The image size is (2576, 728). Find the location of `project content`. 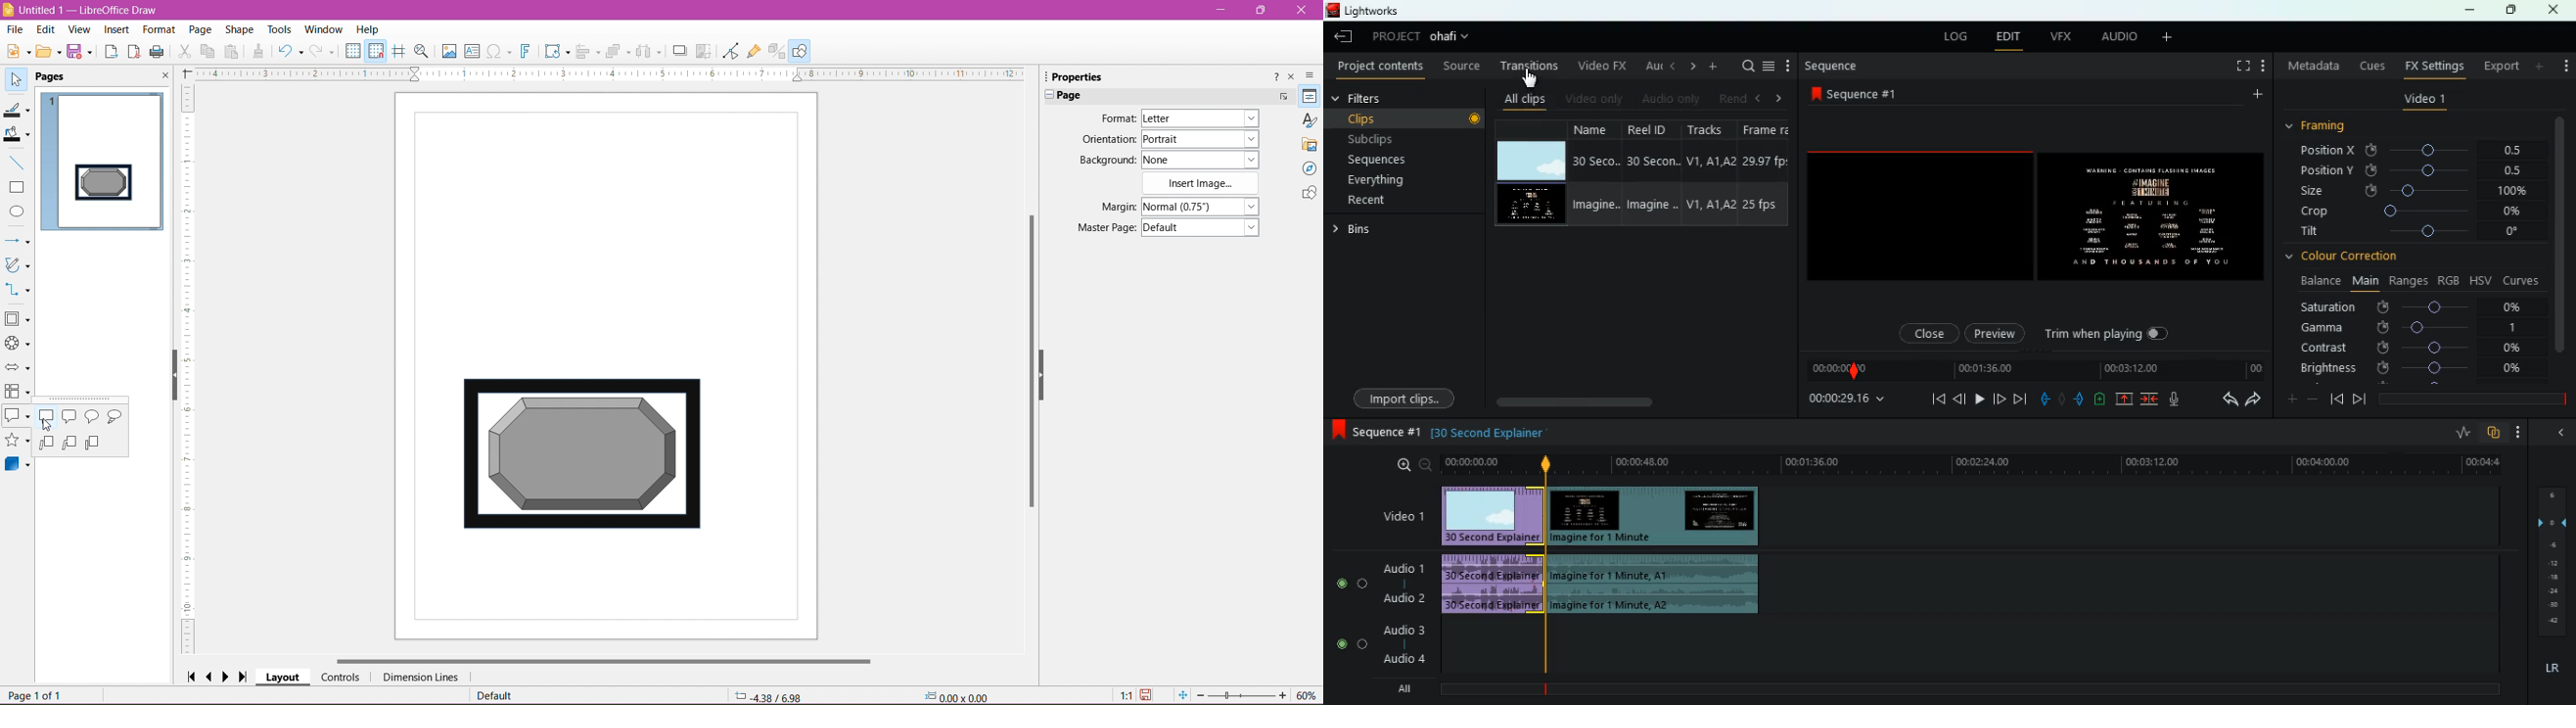

project content is located at coordinates (1381, 68).